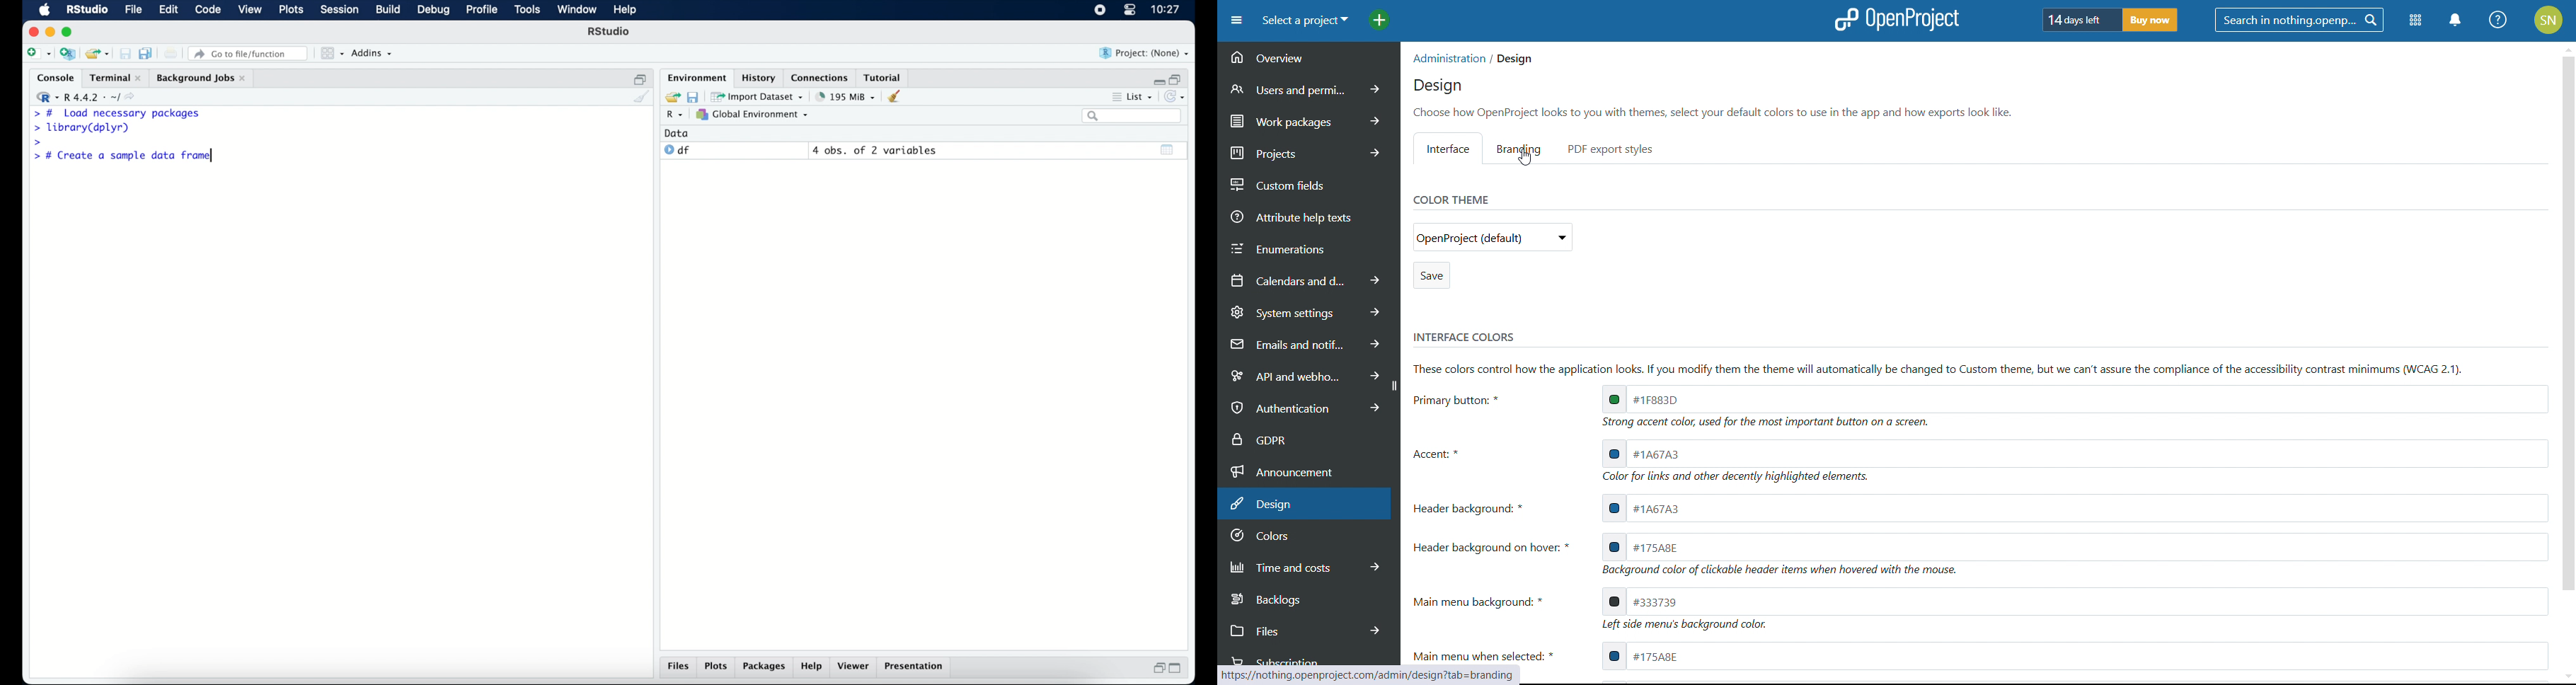 The height and width of the screenshot is (700, 2576). I want to click on restore down, so click(1179, 78).